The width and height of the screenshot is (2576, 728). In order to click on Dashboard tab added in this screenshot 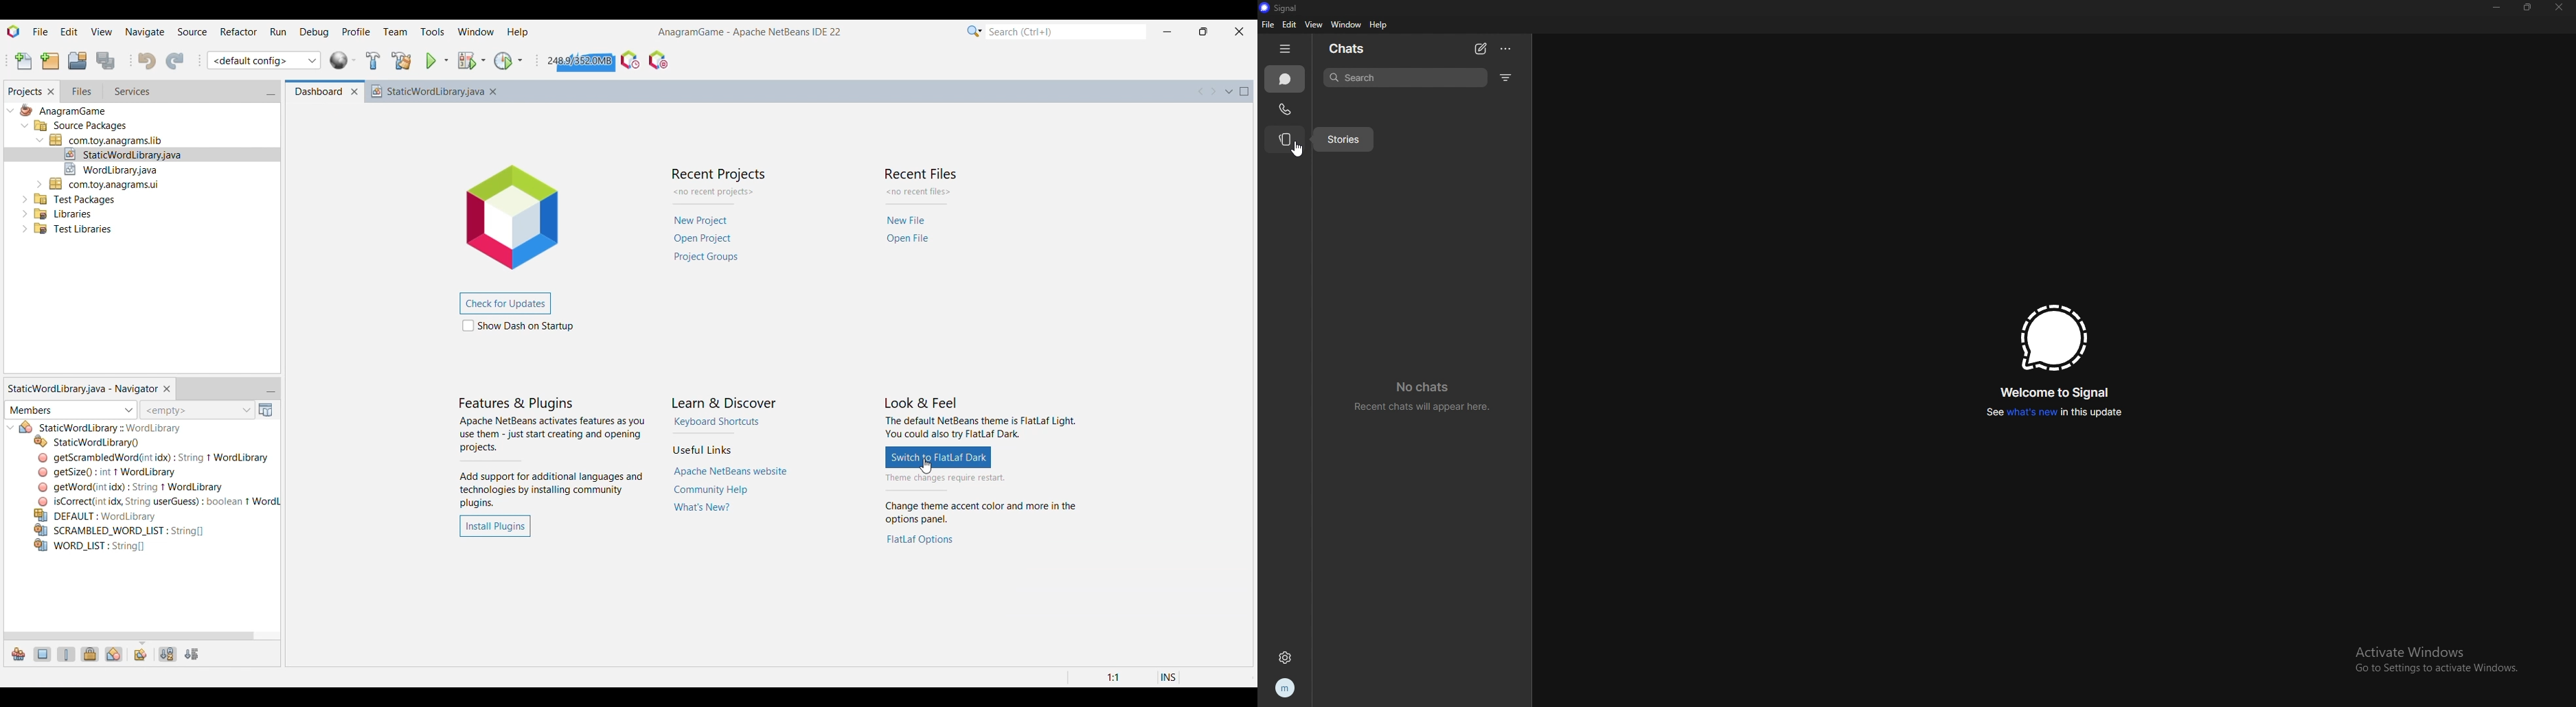, I will do `click(315, 92)`.